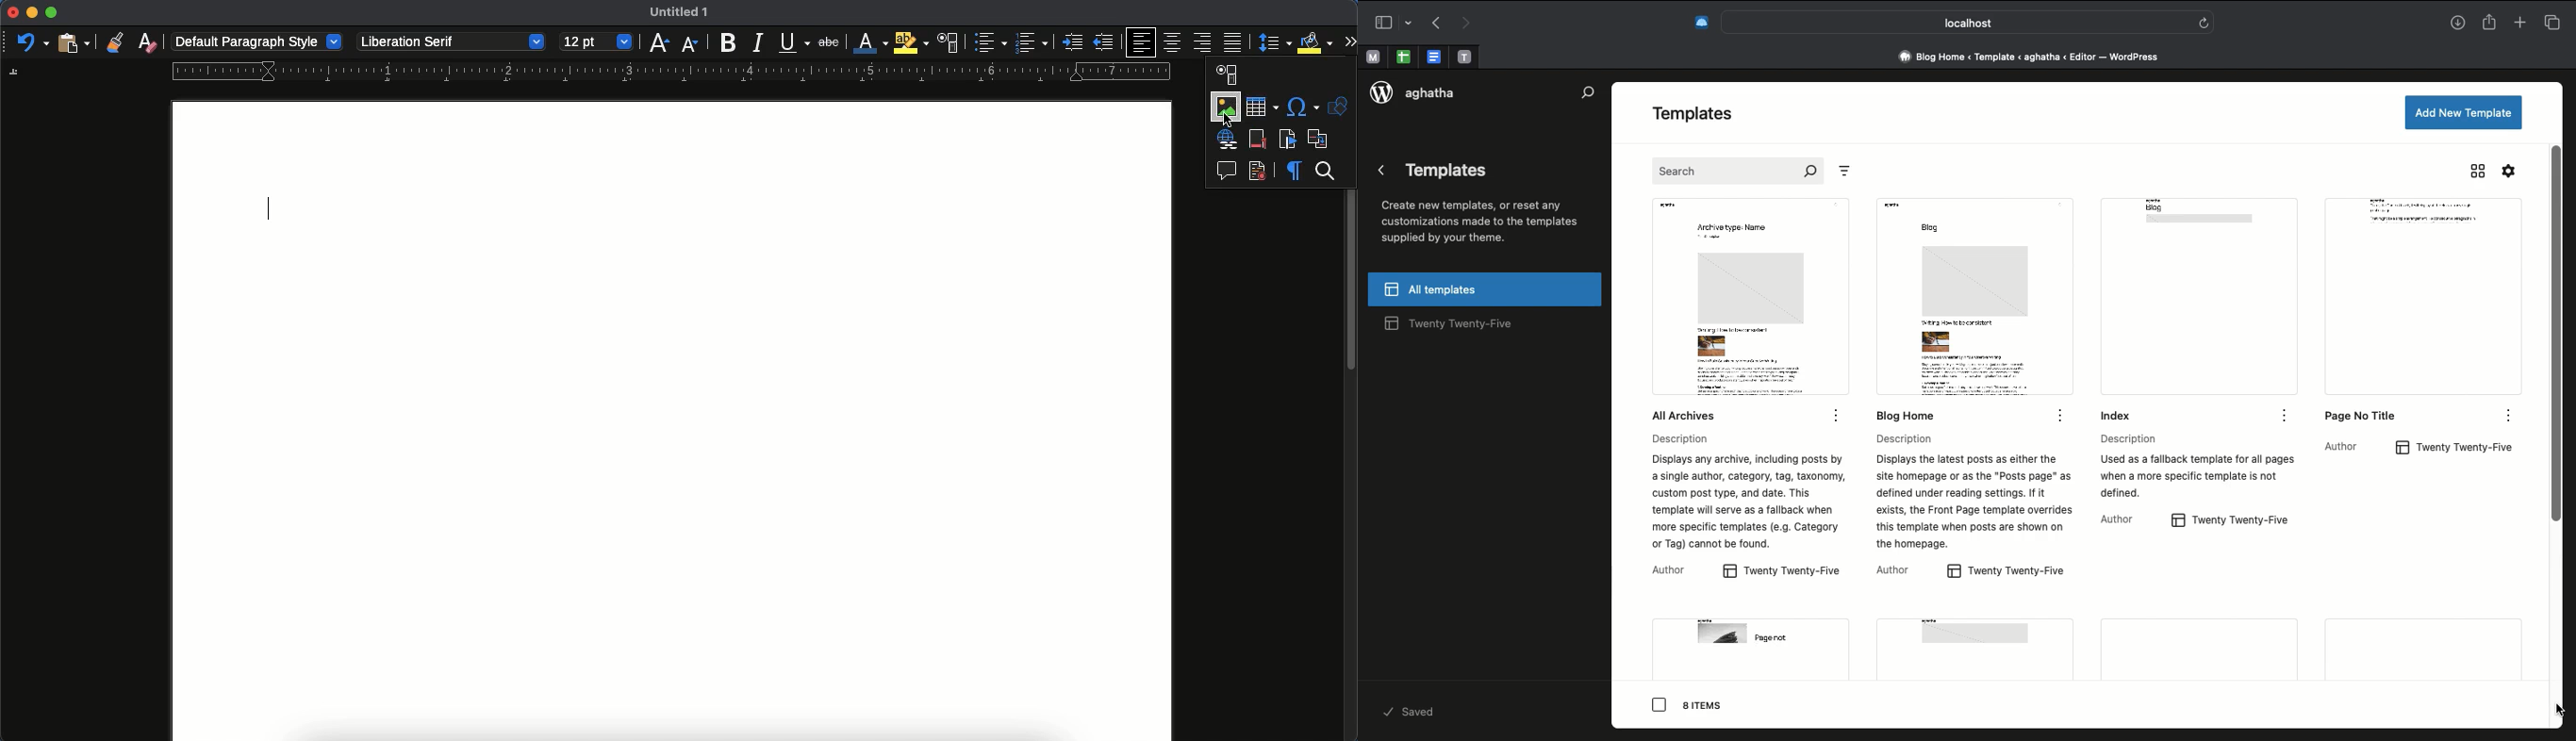 This screenshot has height=756, width=2576. Describe the element at coordinates (1436, 24) in the screenshot. I see `Back` at that location.